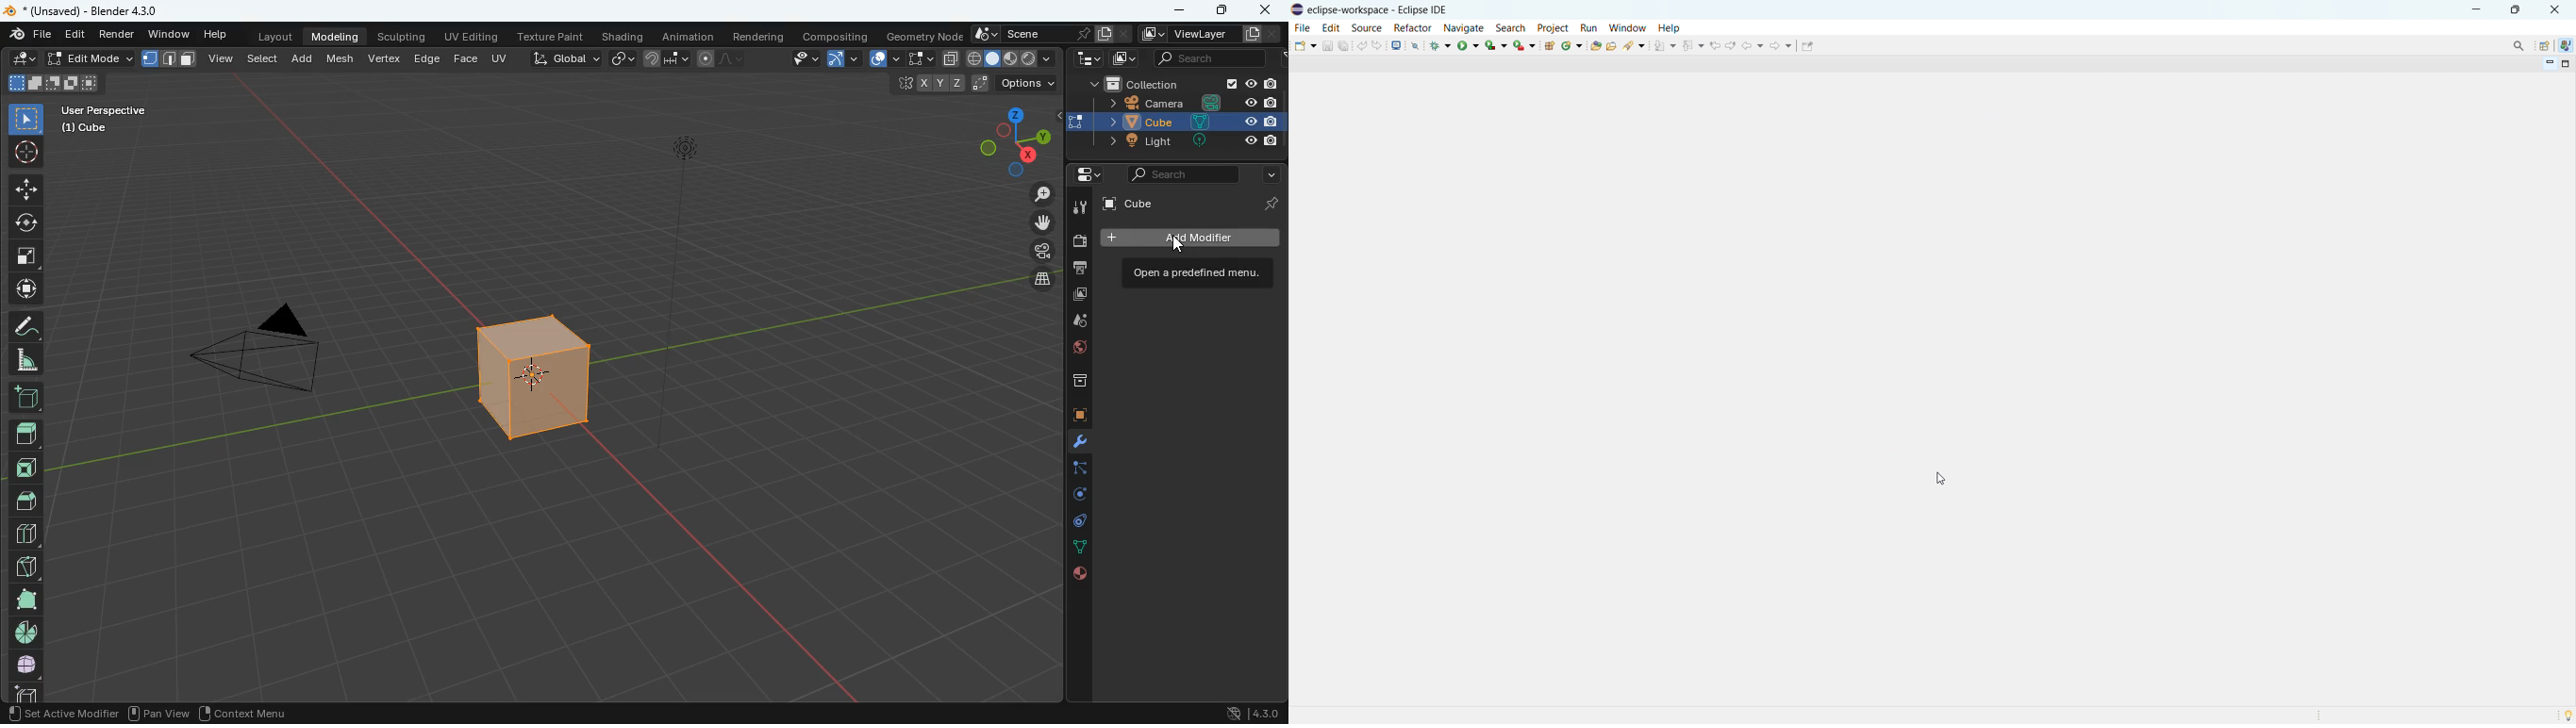 The height and width of the screenshot is (728, 2576). I want to click on angle, so click(25, 361).